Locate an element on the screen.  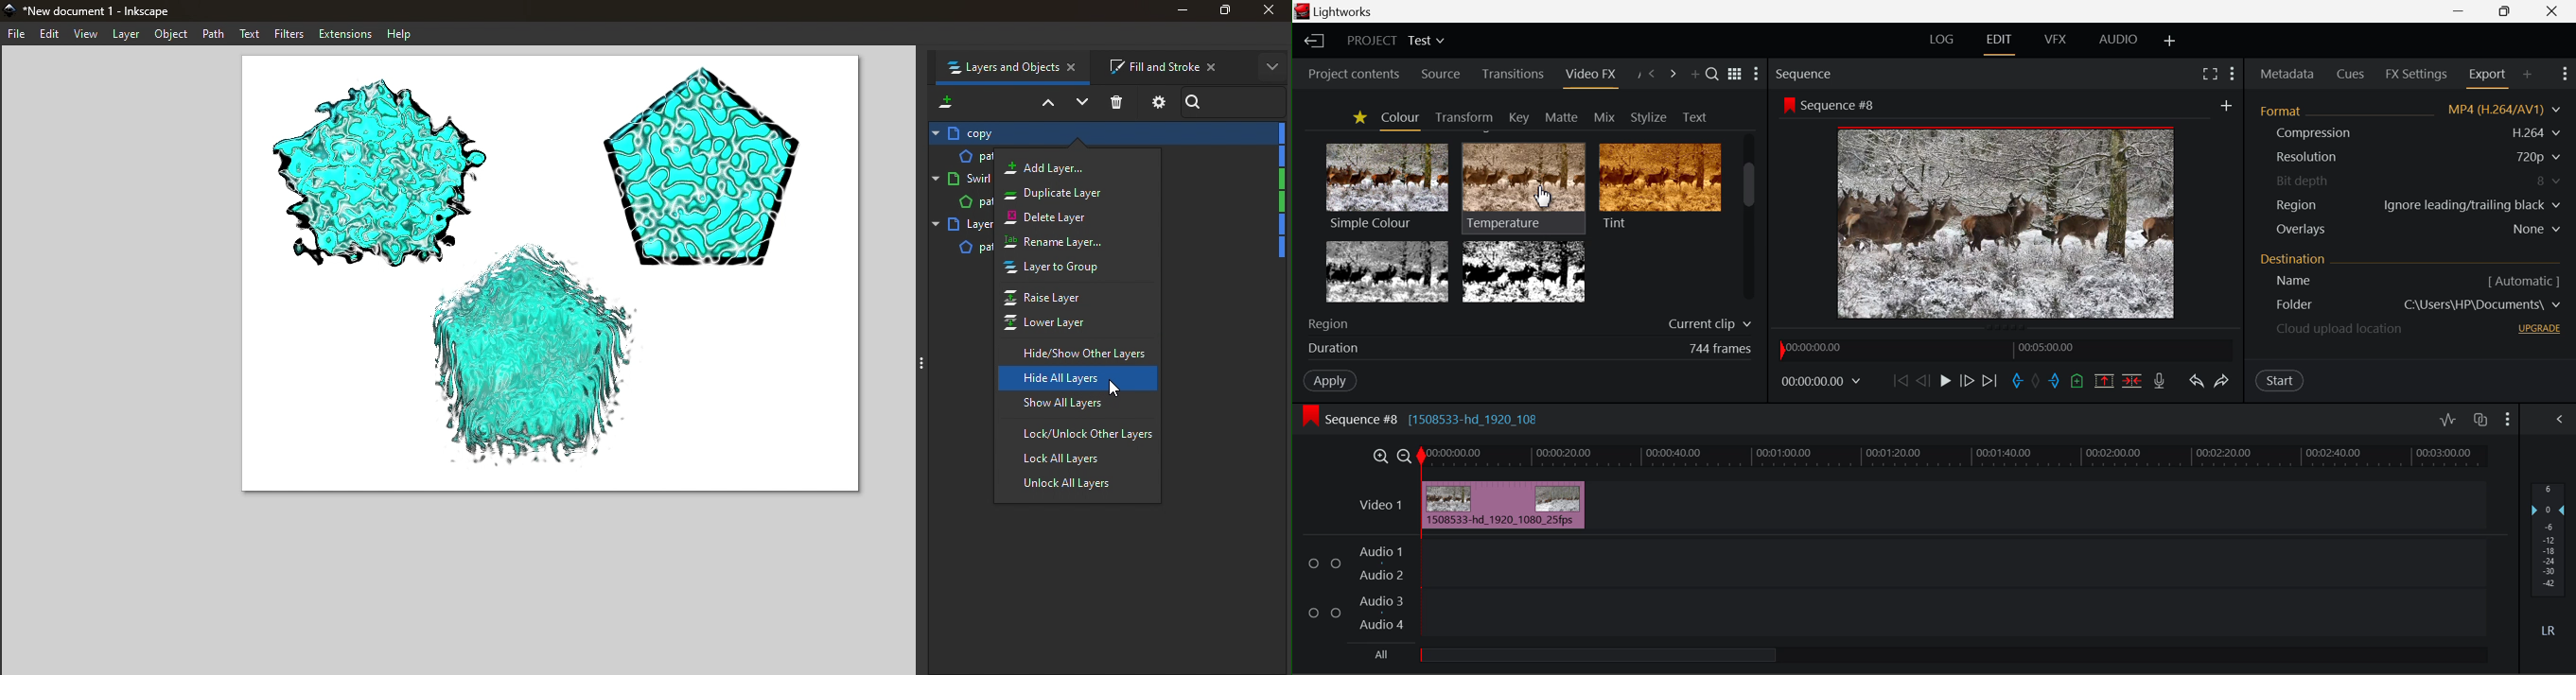
Export is located at coordinates (2489, 78).